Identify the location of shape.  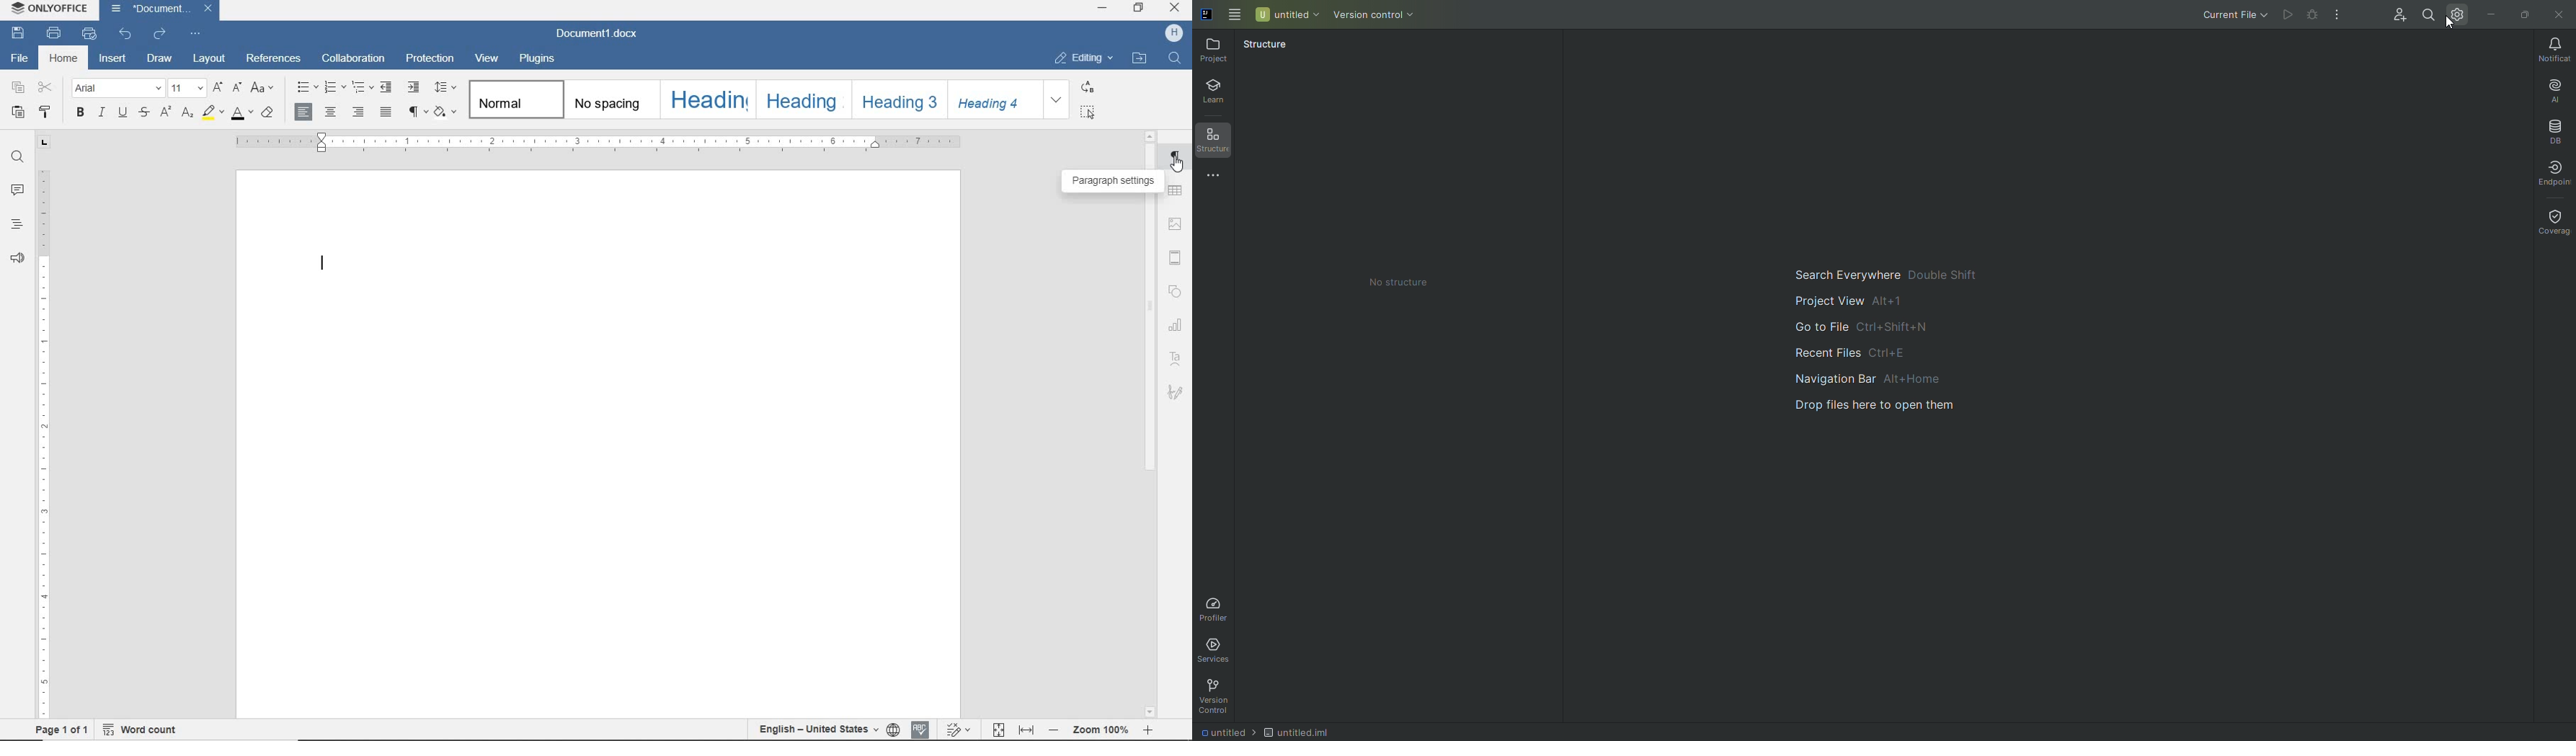
(1176, 289).